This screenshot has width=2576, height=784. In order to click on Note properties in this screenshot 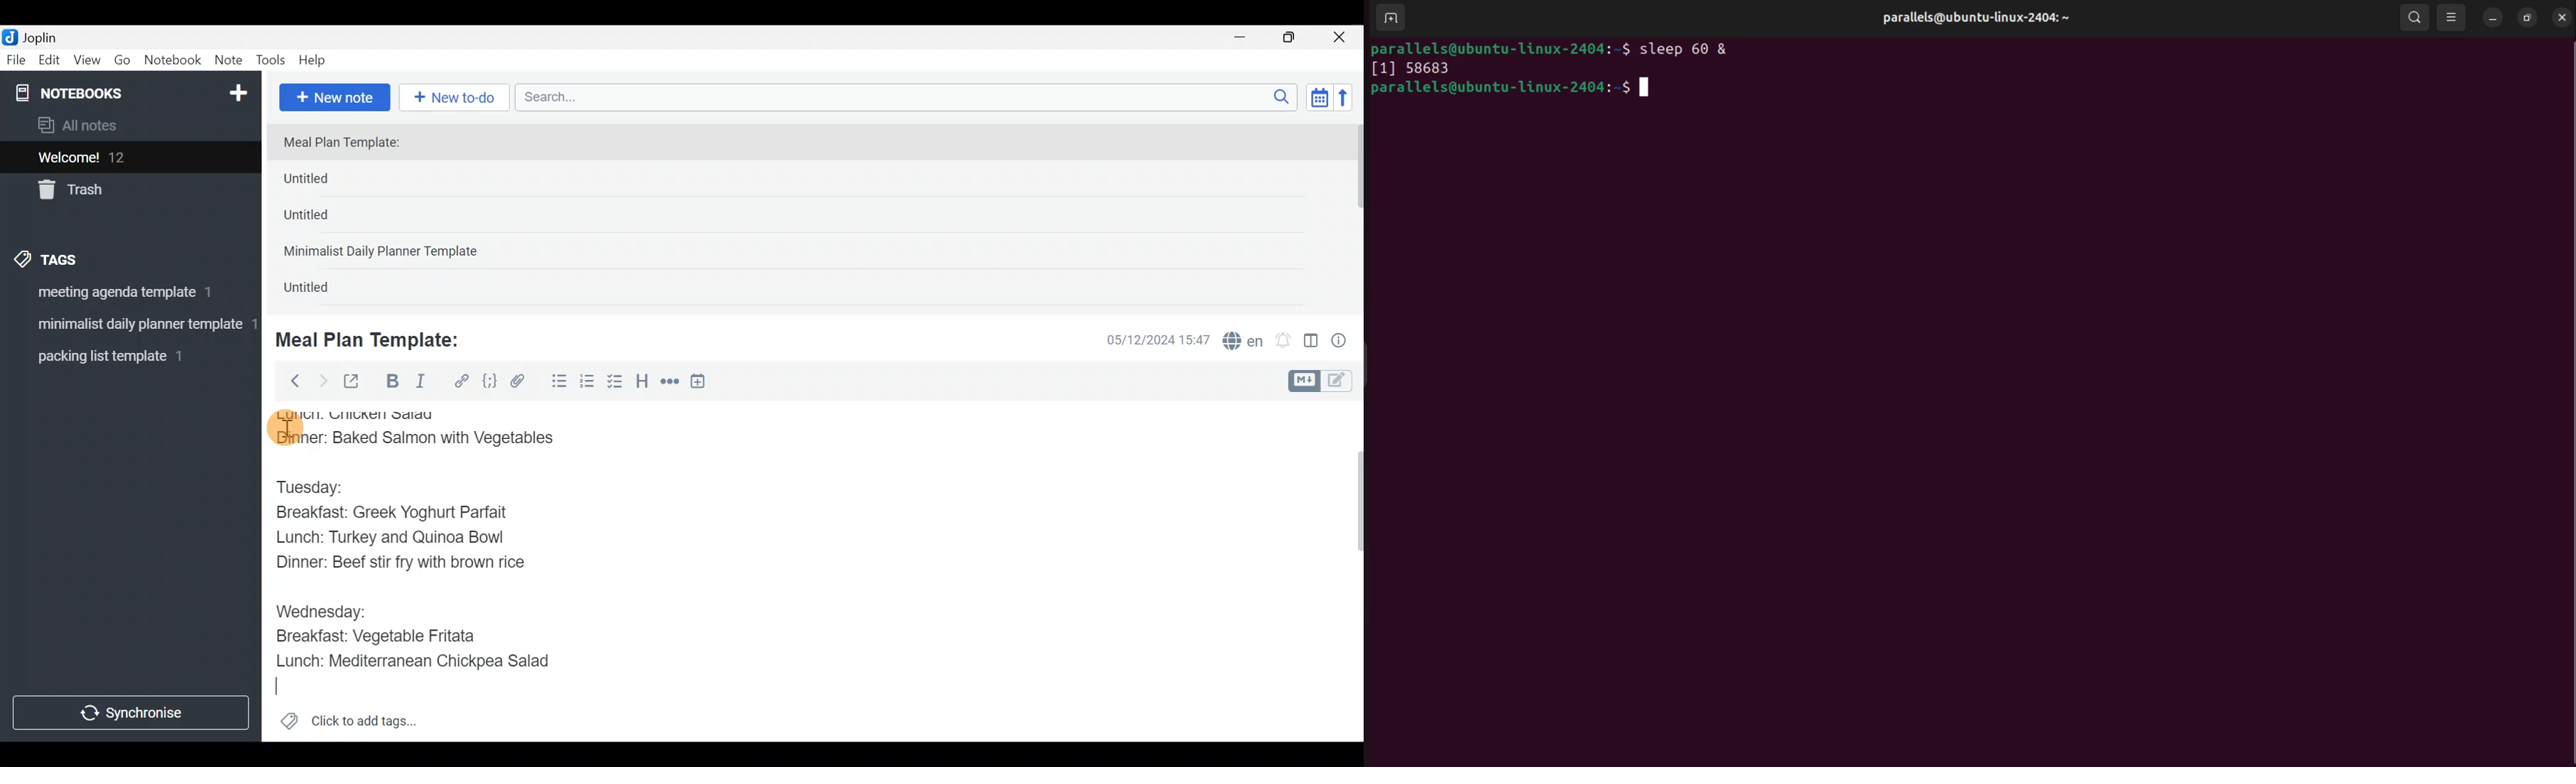, I will do `click(1345, 342)`.